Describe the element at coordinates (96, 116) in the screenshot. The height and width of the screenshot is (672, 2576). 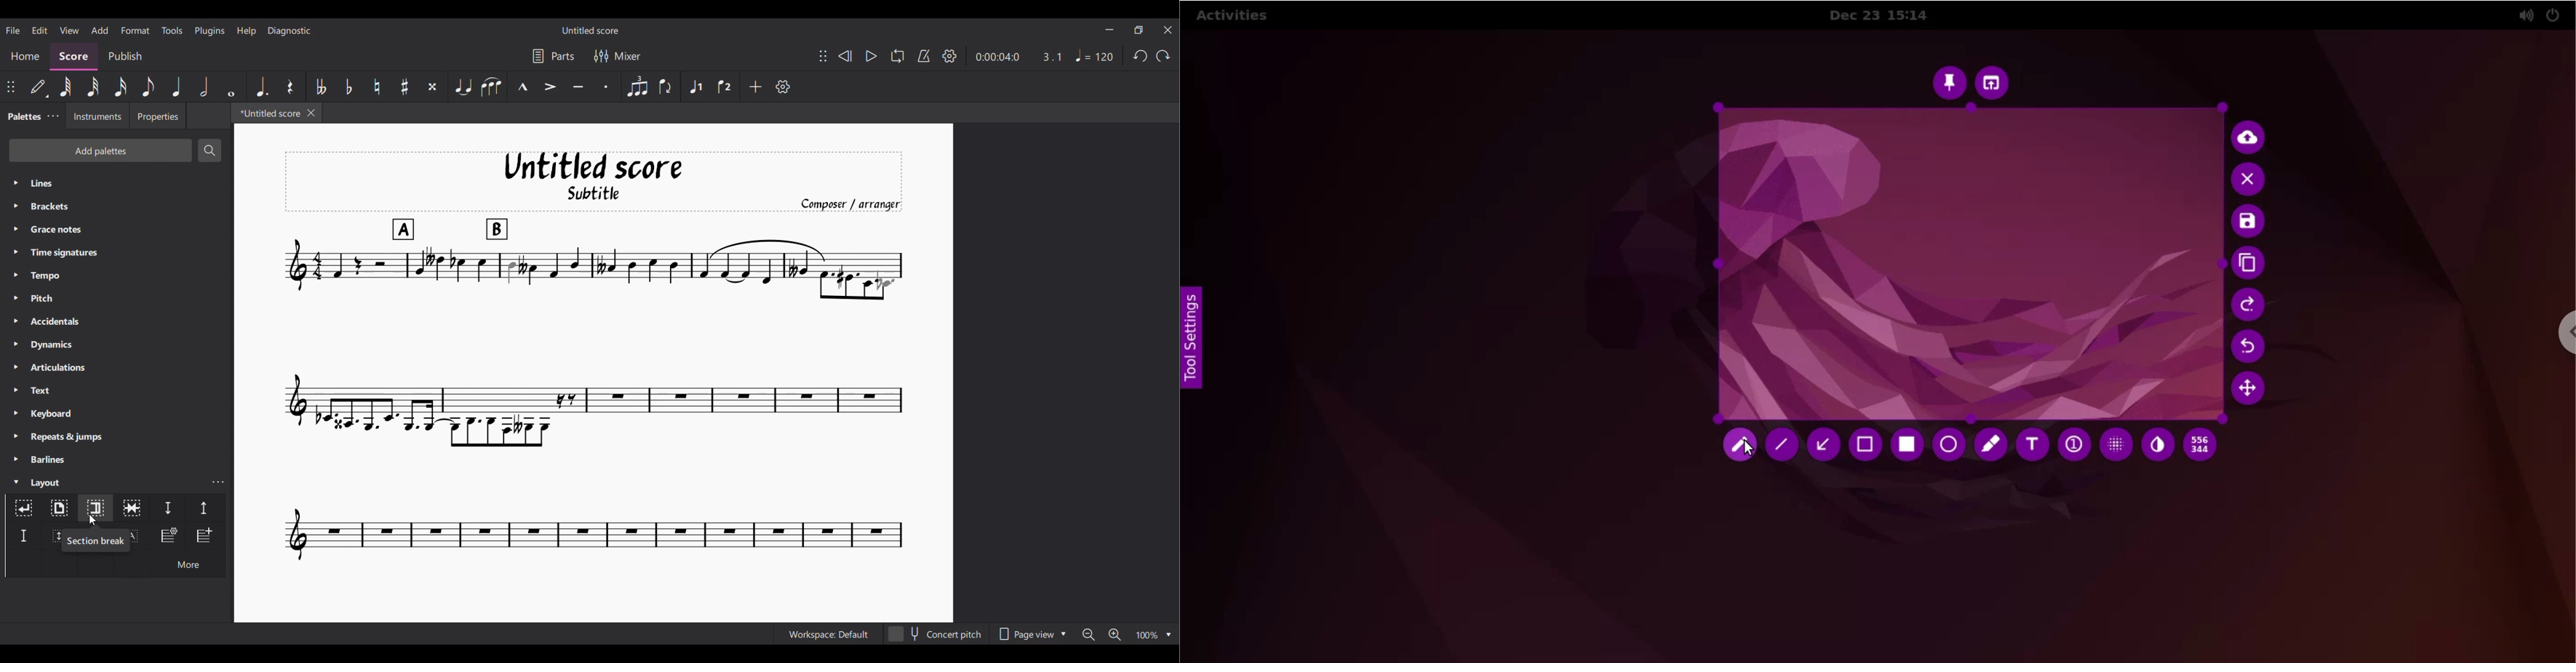
I see `Instruments` at that location.